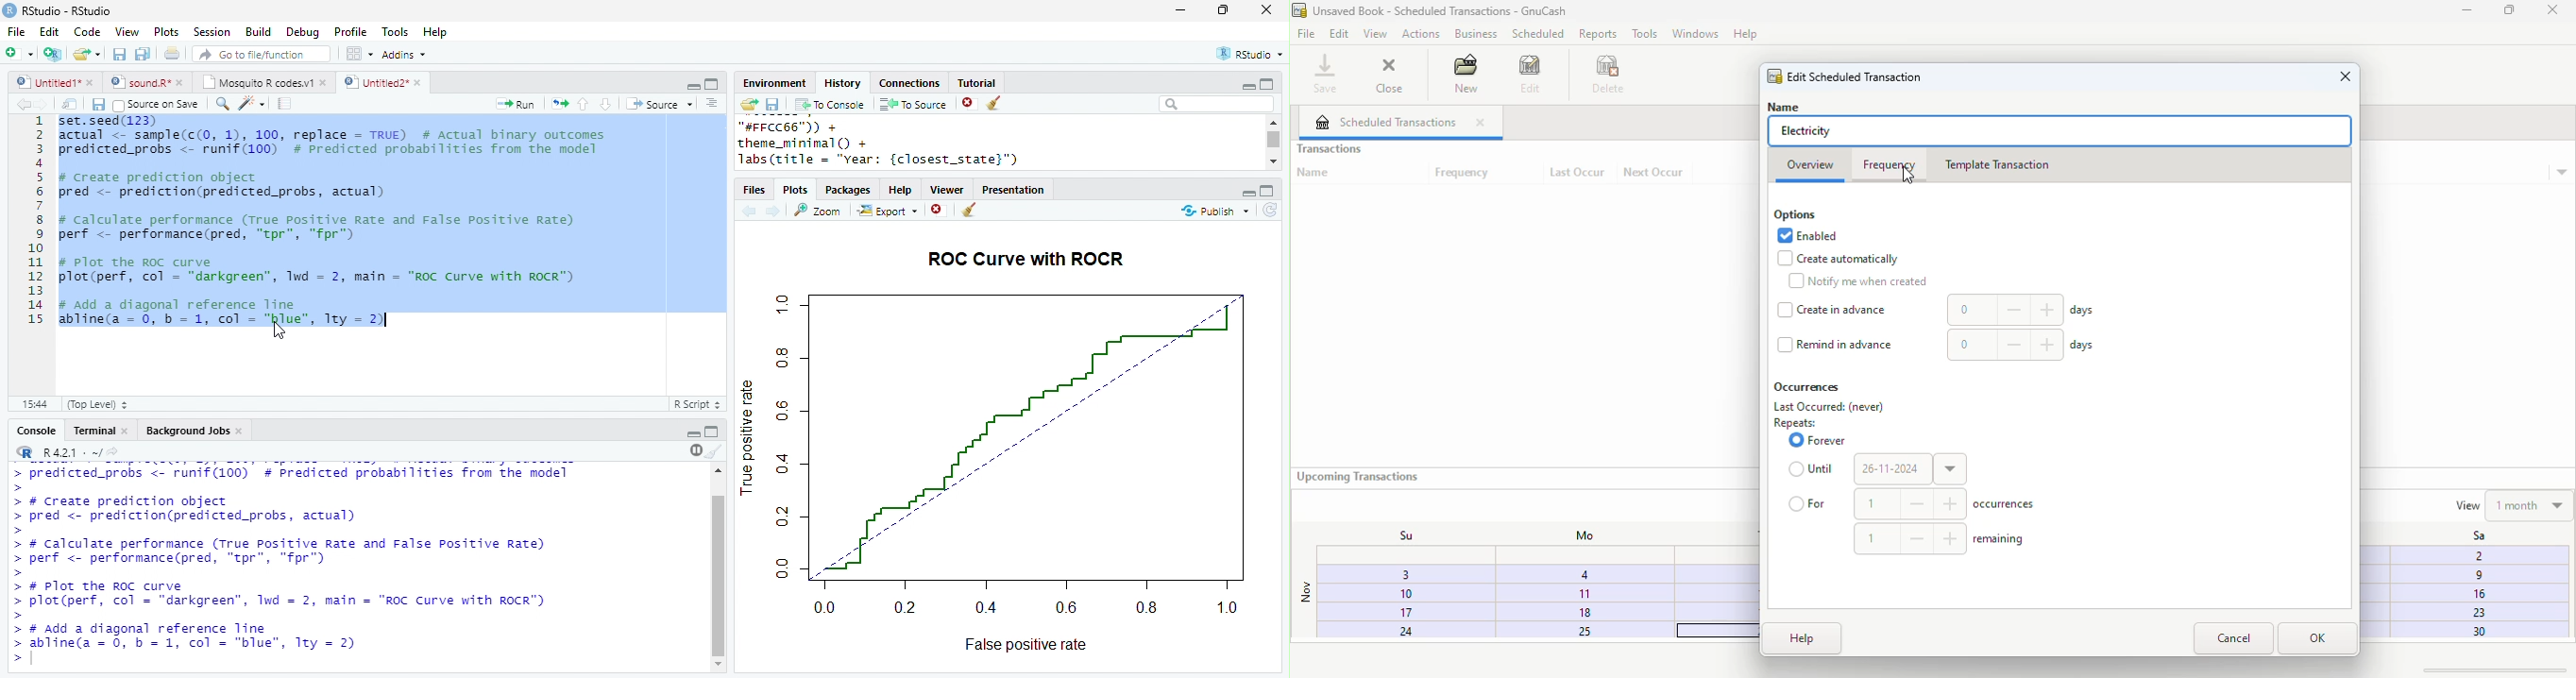  What do you see at coordinates (141, 82) in the screenshot?
I see `sound.R` at bounding box center [141, 82].